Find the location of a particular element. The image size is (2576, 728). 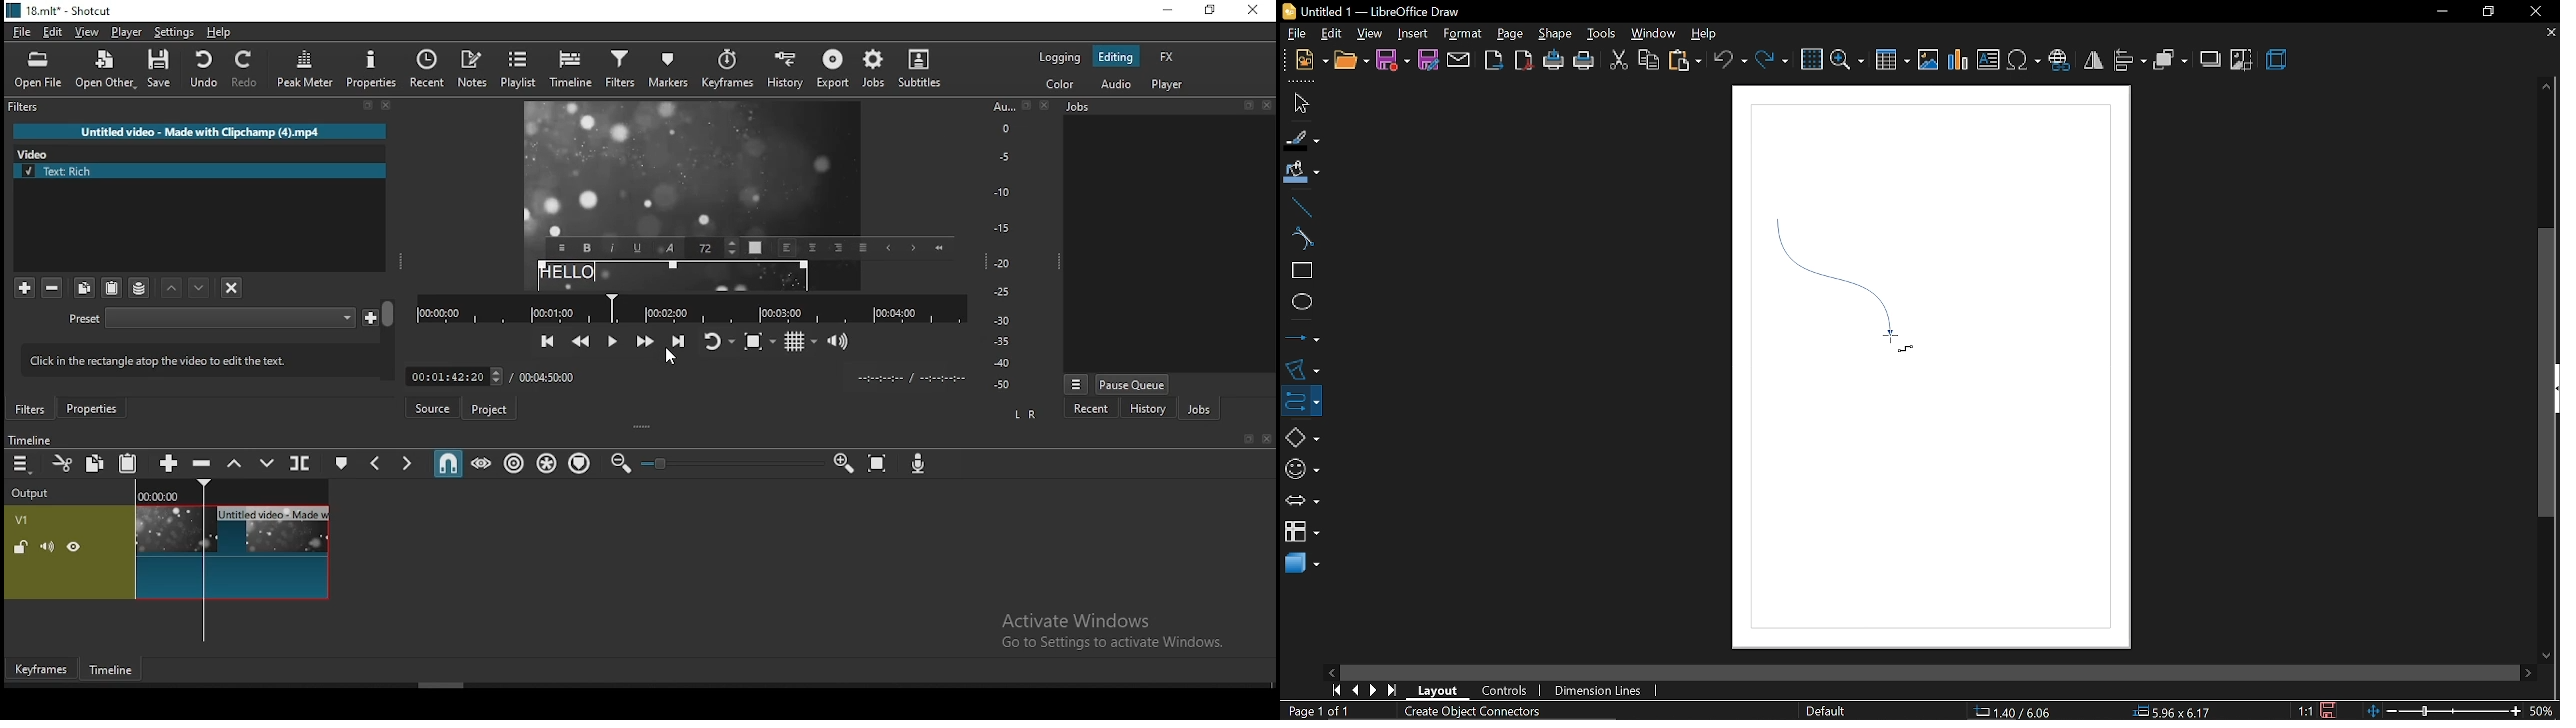

shape is located at coordinates (1552, 33).